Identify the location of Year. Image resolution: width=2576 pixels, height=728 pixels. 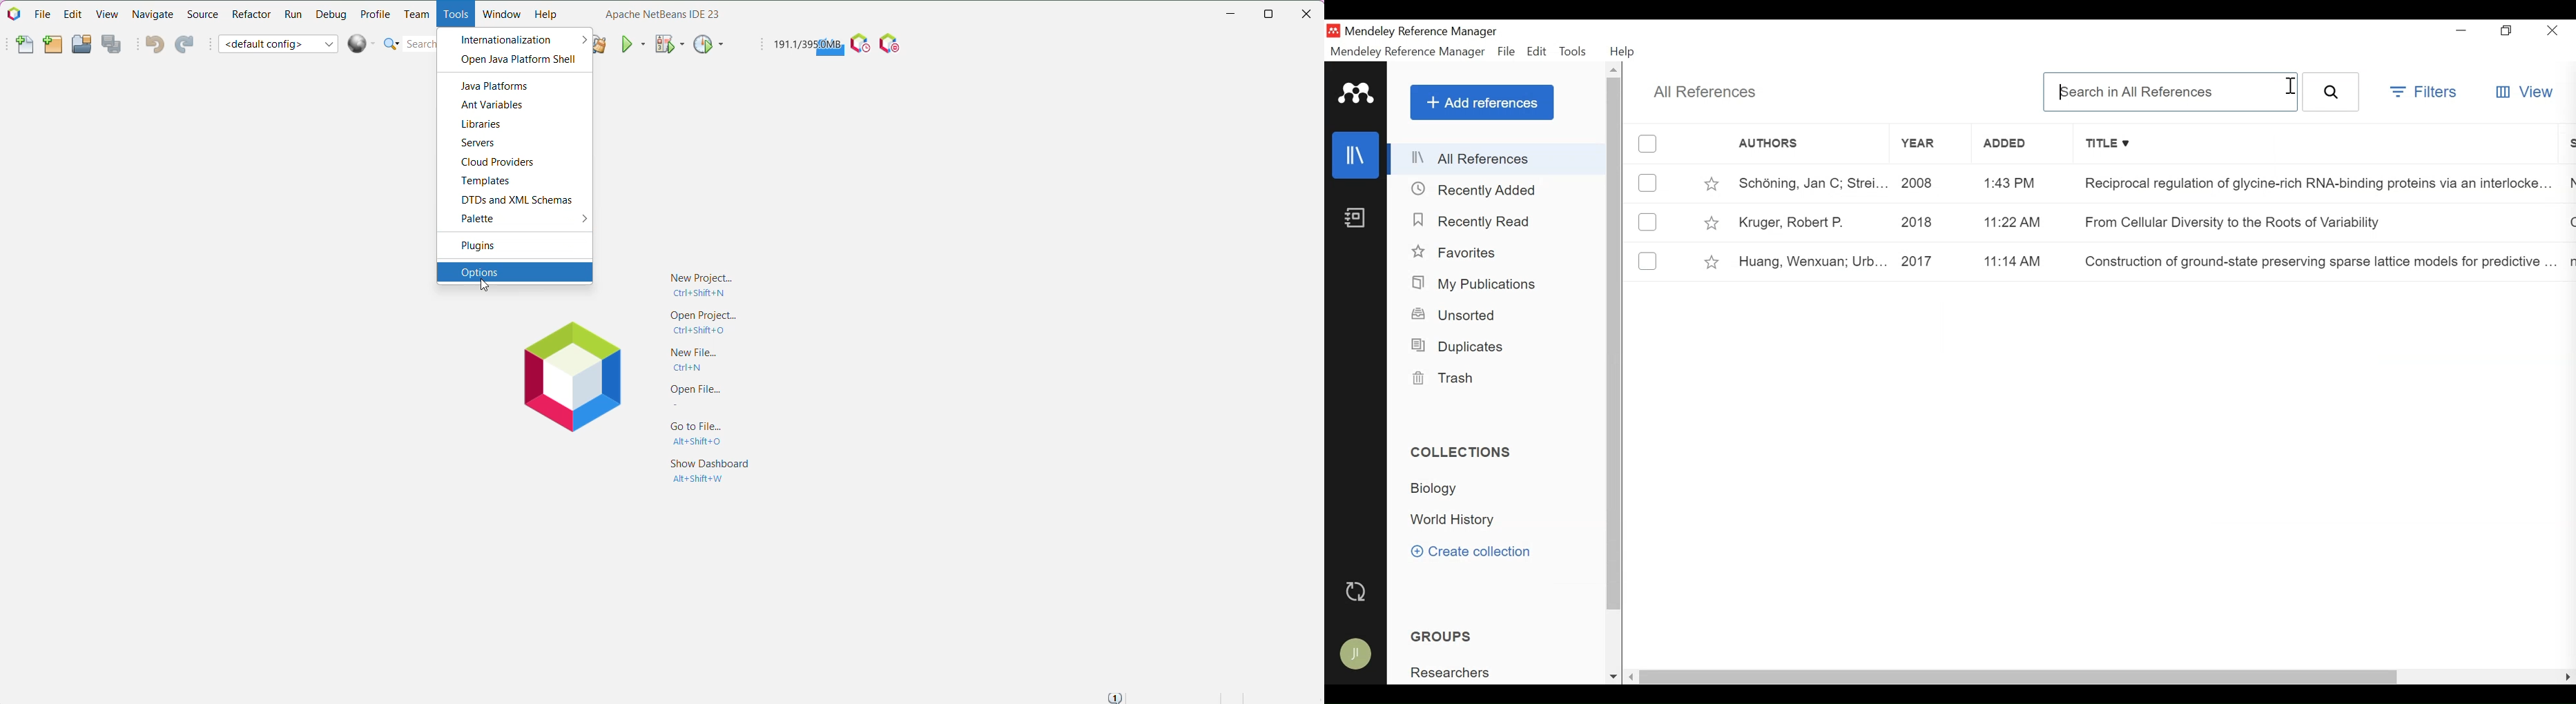
(1930, 143).